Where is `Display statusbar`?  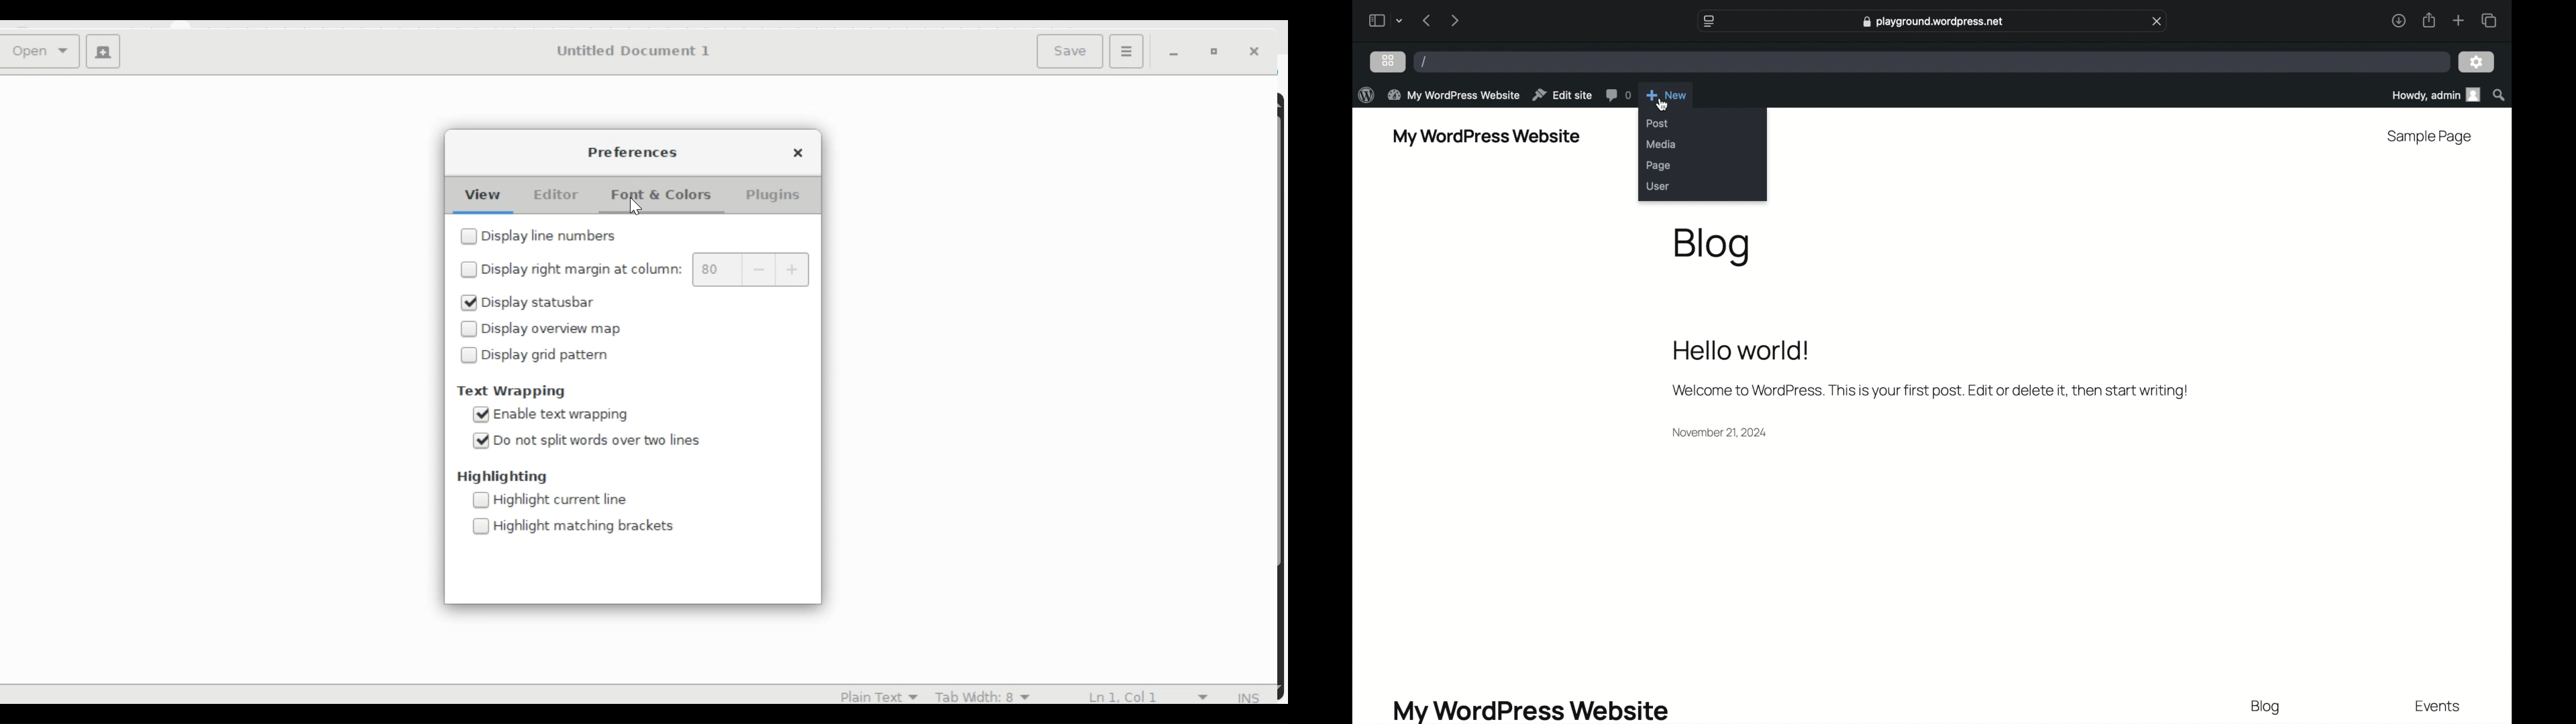 Display statusbar is located at coordinates (542, 304).